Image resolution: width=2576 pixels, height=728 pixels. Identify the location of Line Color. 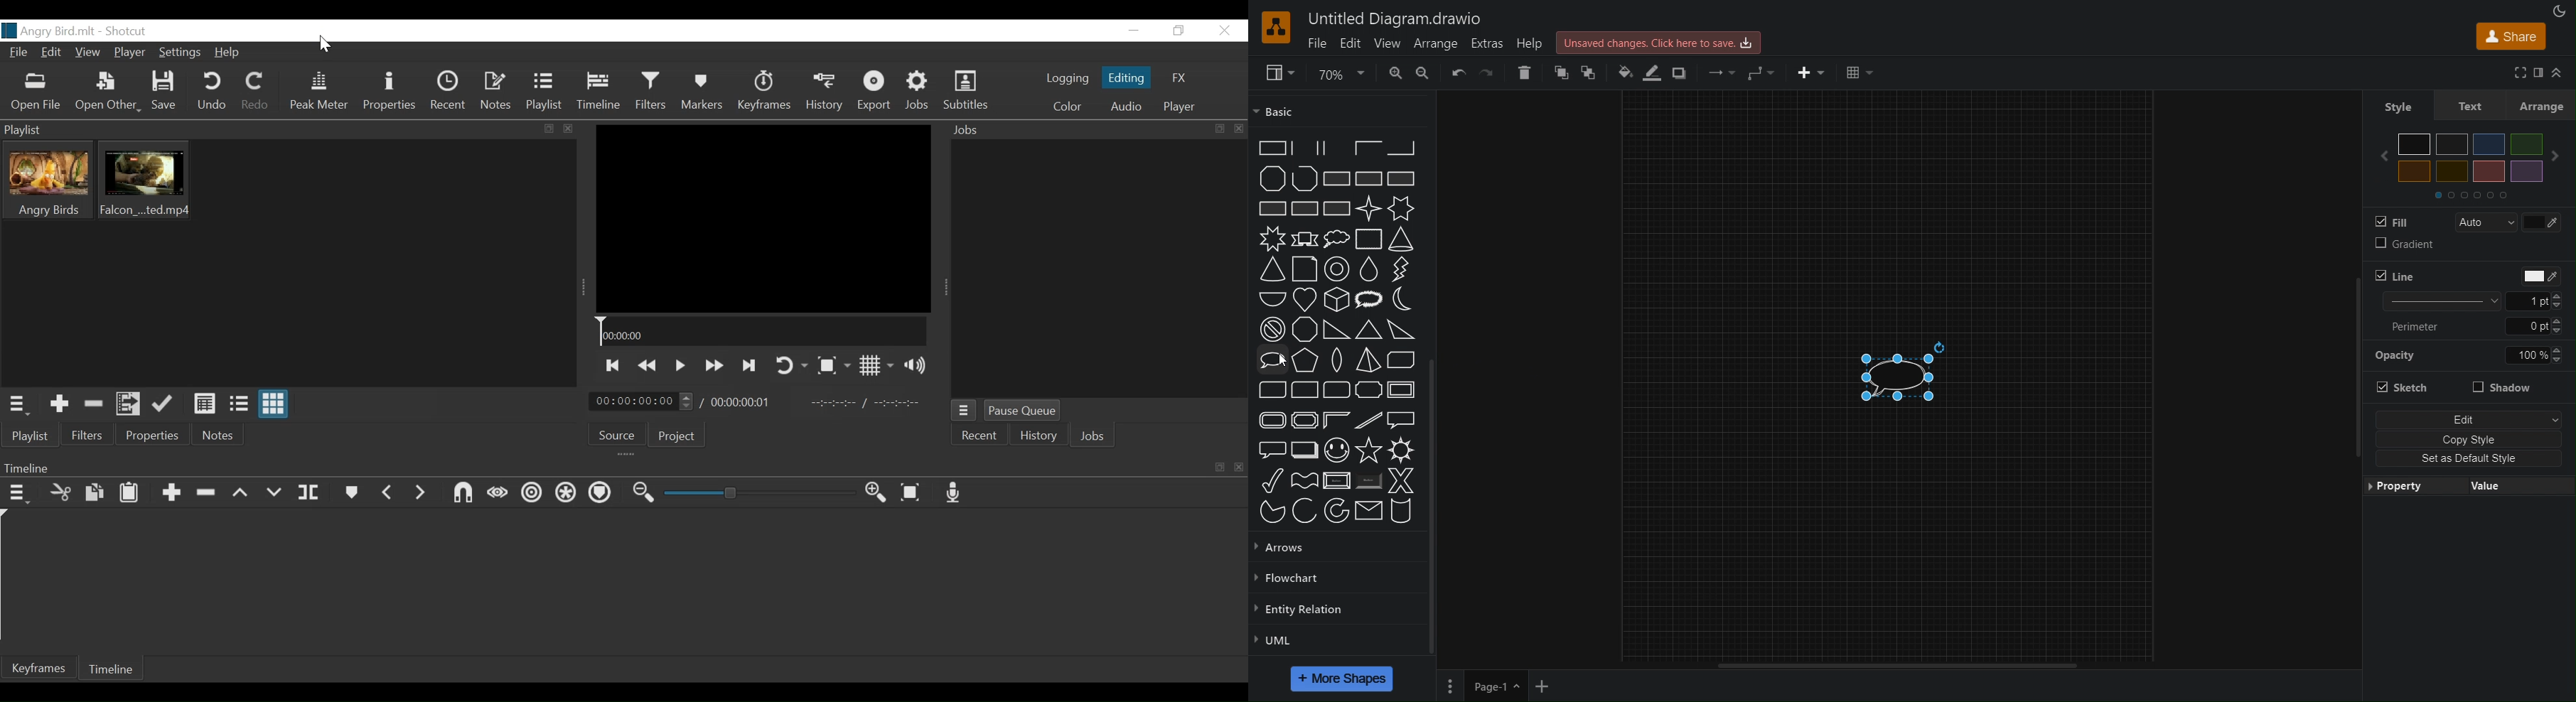
(2543, 274).